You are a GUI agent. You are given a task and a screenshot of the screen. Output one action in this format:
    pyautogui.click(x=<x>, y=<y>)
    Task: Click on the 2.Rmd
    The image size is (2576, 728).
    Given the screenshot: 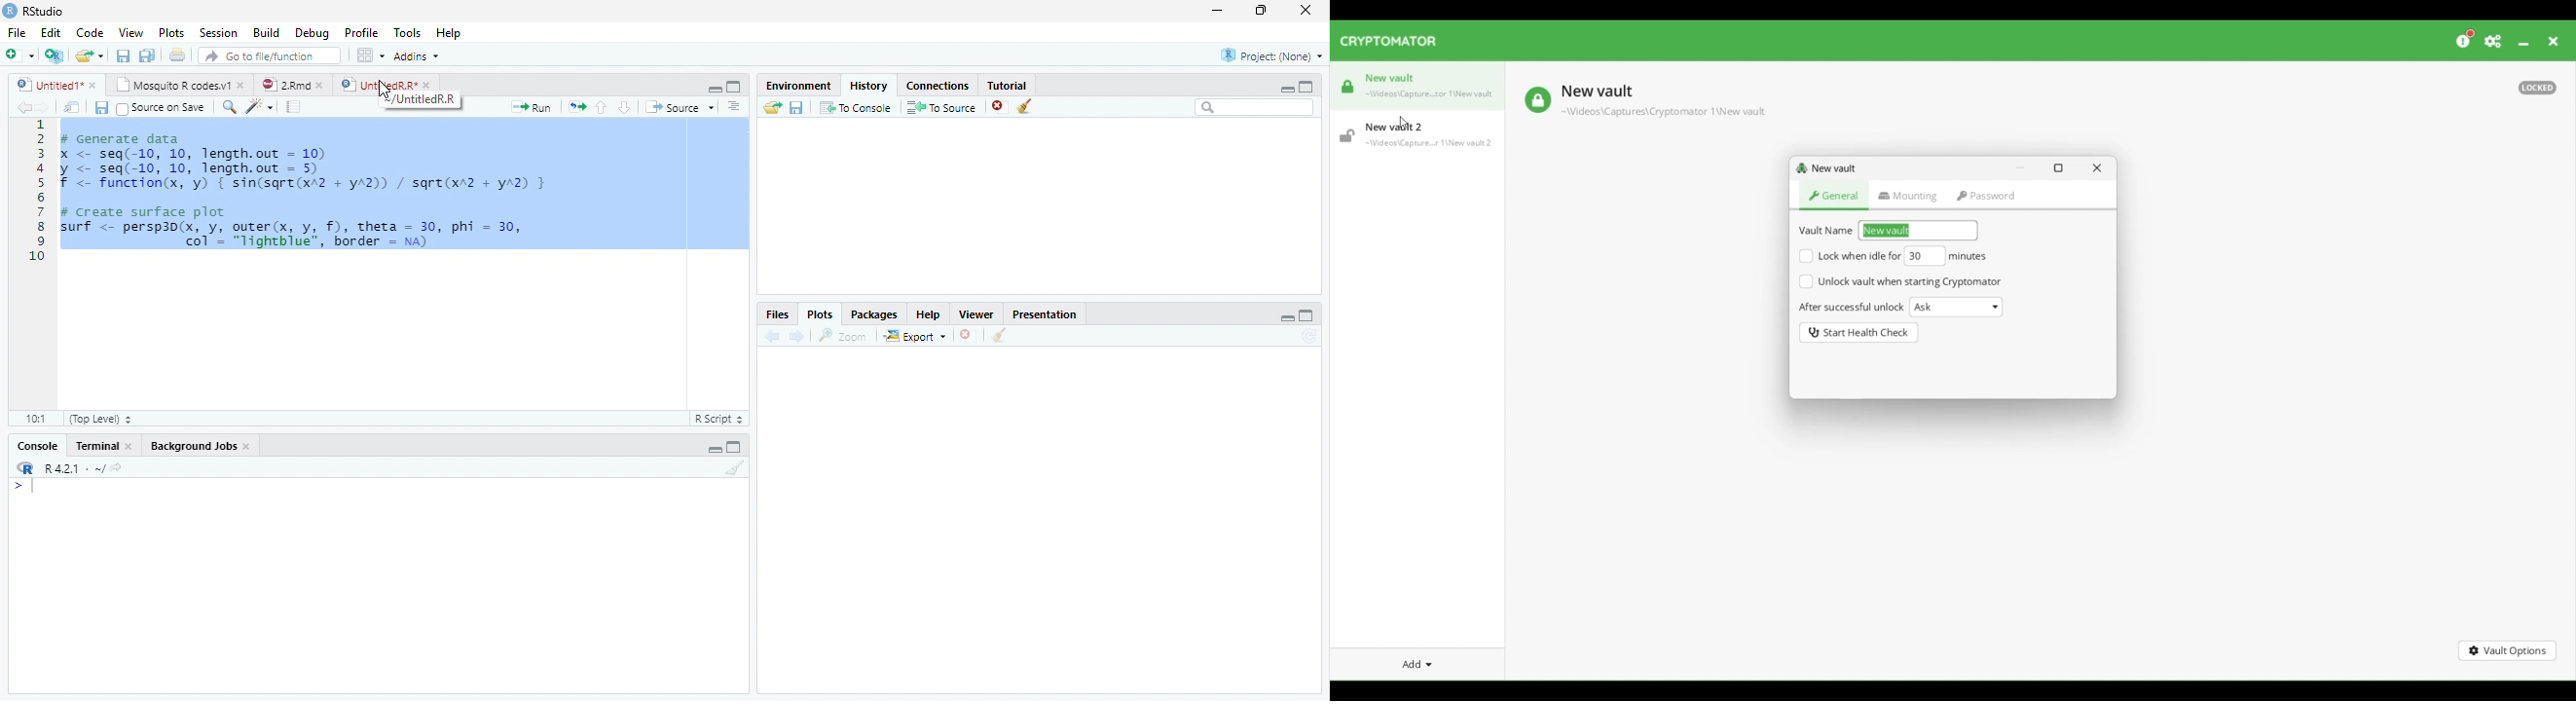 What is the action you would take?
    pyautogui.click(x=284, y=84)
    